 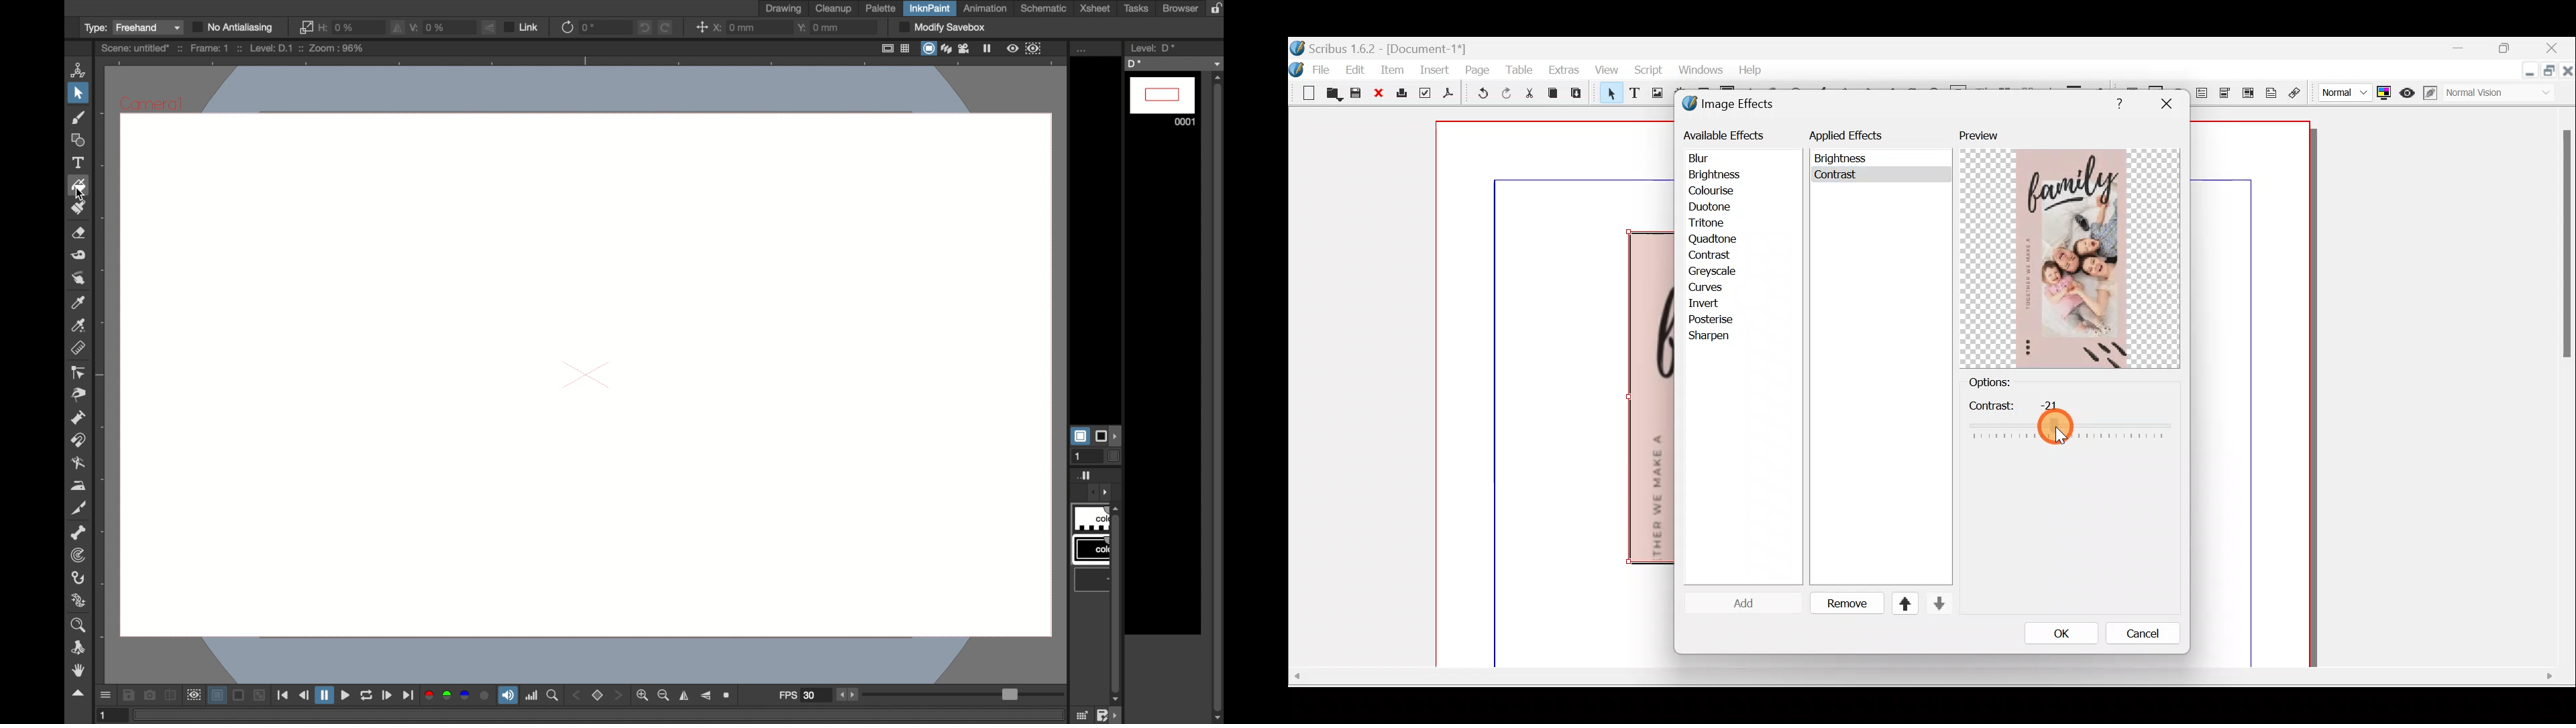 What do you see at coordinates (2061, 633) in the screenshot?
I see `OK` at bounding box center [2061, 633].